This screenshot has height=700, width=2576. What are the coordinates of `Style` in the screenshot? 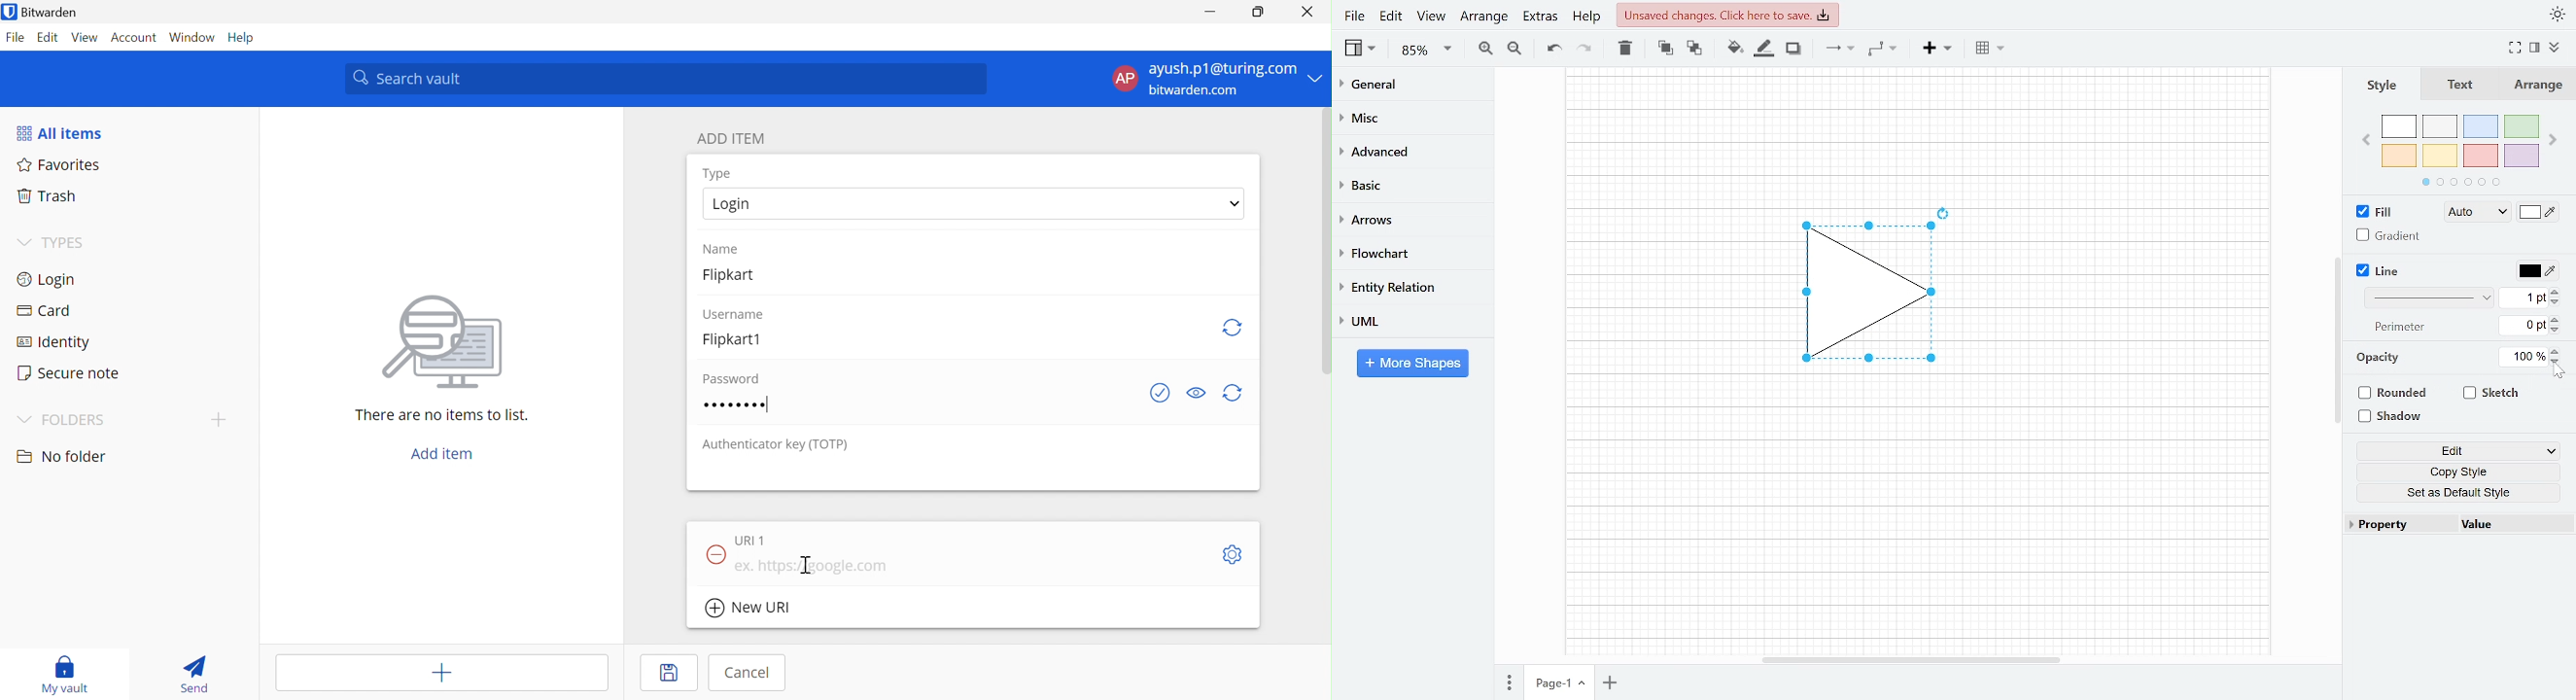 It's located at (2380, 85).